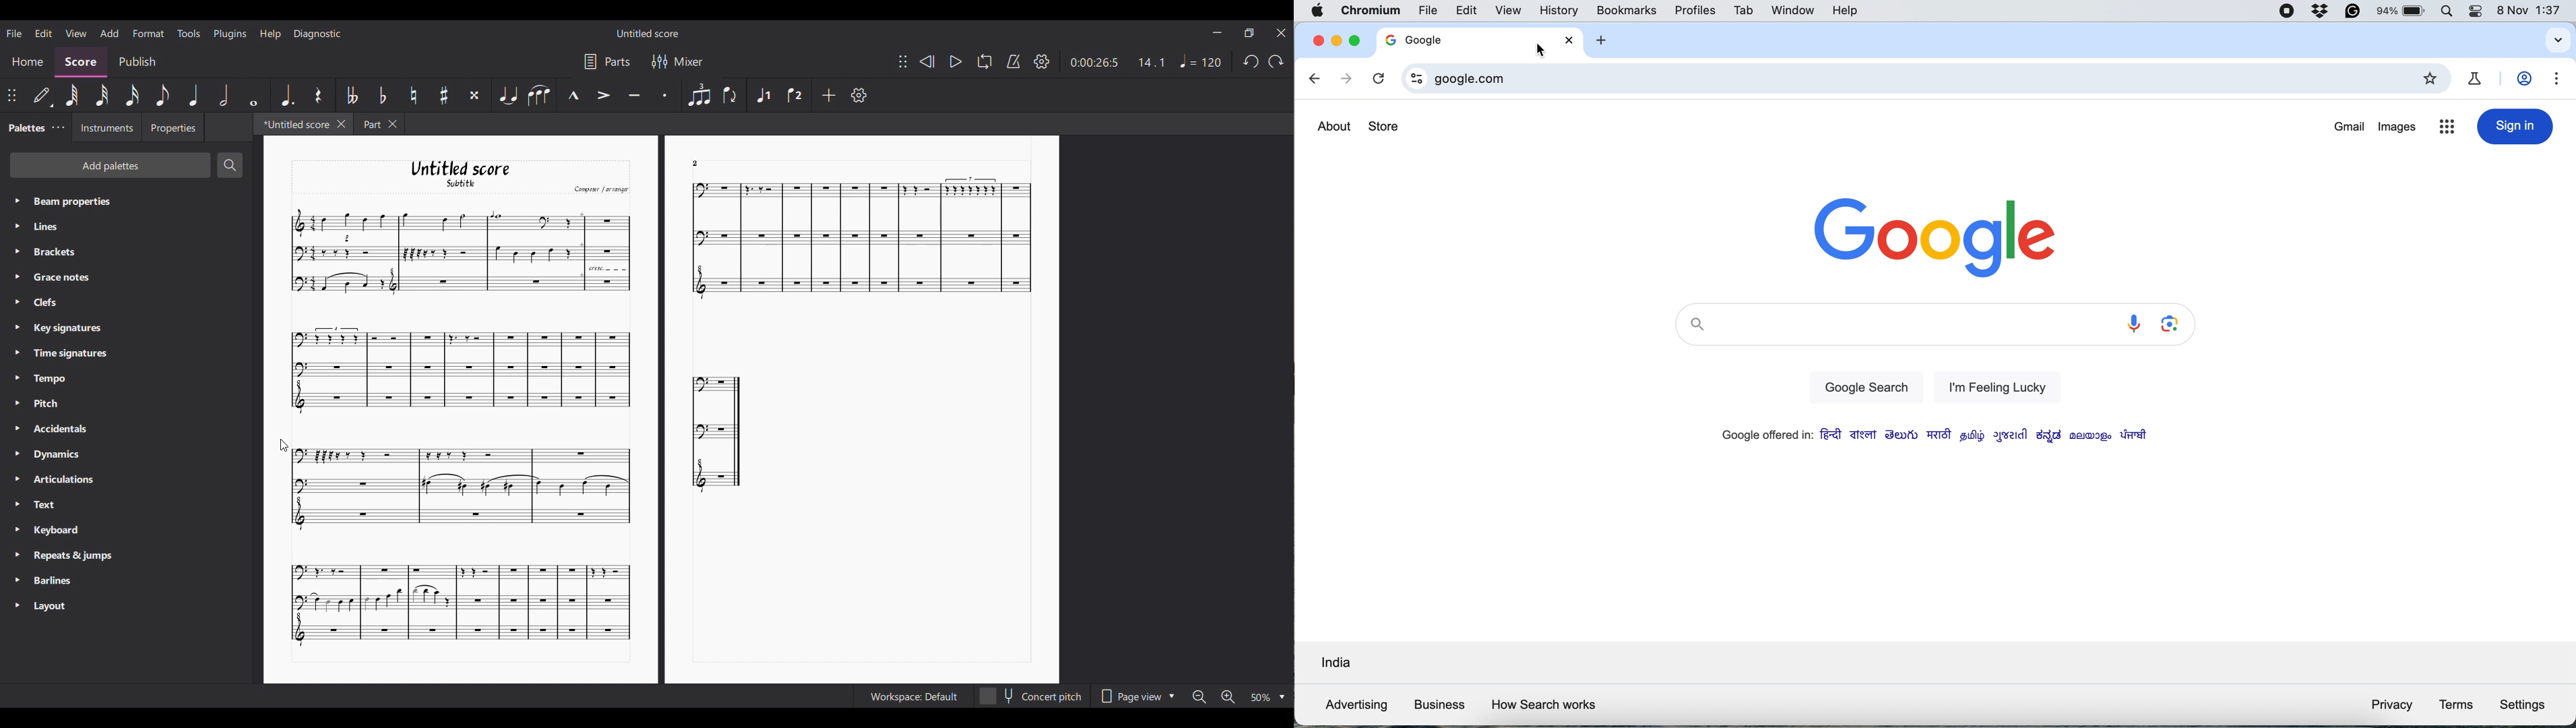 This screenshot has height=728, width=2576. What do you see at coordinates (42, 98) in the screenshot?
I see `Default` at bounding box center [42, 98].